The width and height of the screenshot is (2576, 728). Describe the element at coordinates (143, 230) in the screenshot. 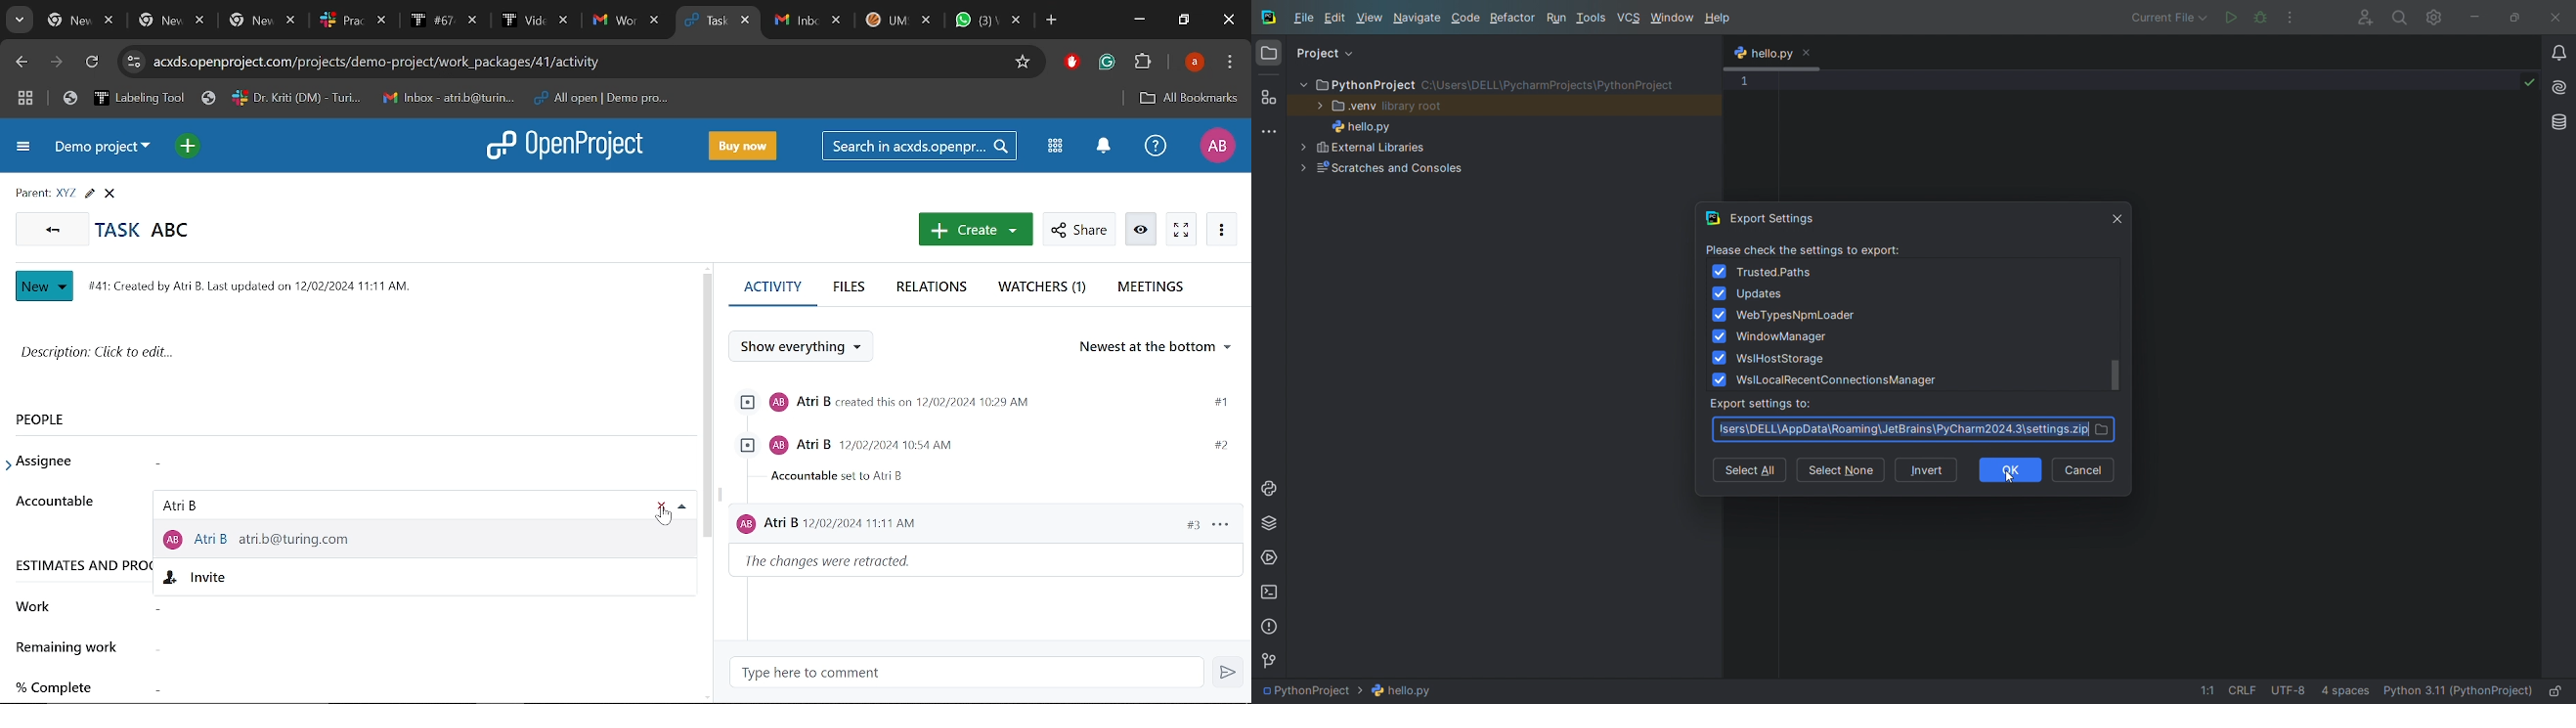

I see `Task name` at that location.